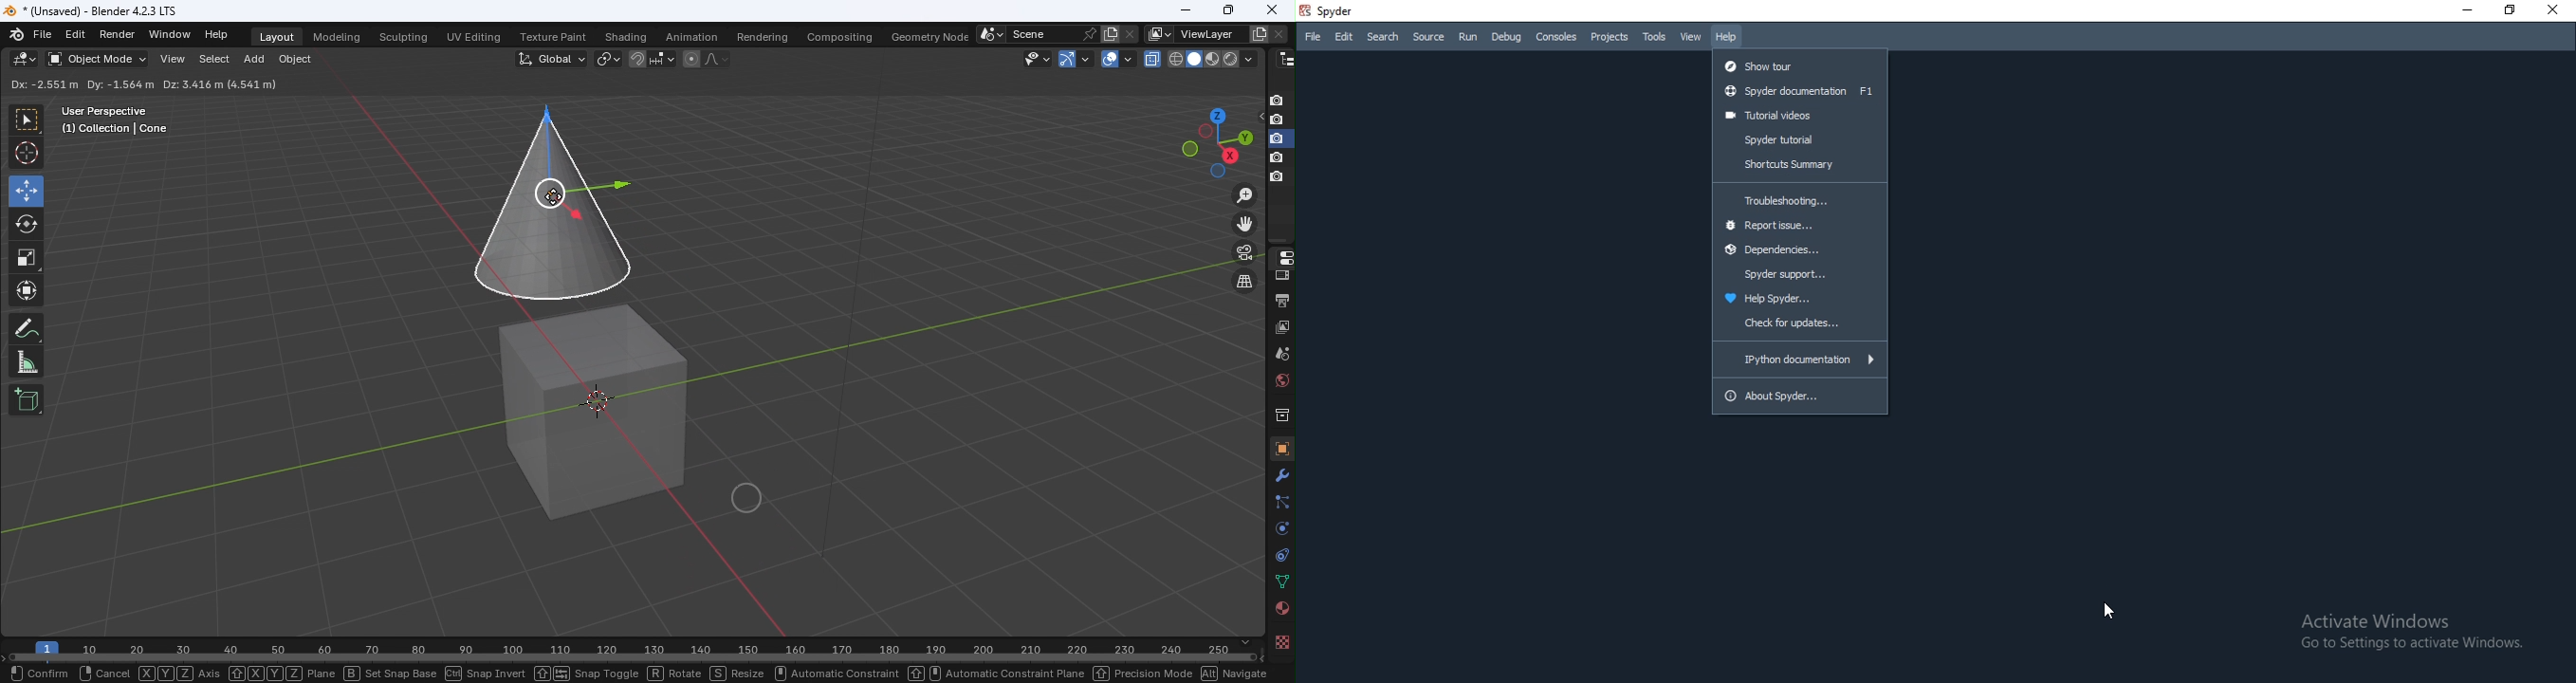  What do you see at coordinates (605, 58) in the screenshot?
I see `Transform pivot point` at bounding box center [605, 58].